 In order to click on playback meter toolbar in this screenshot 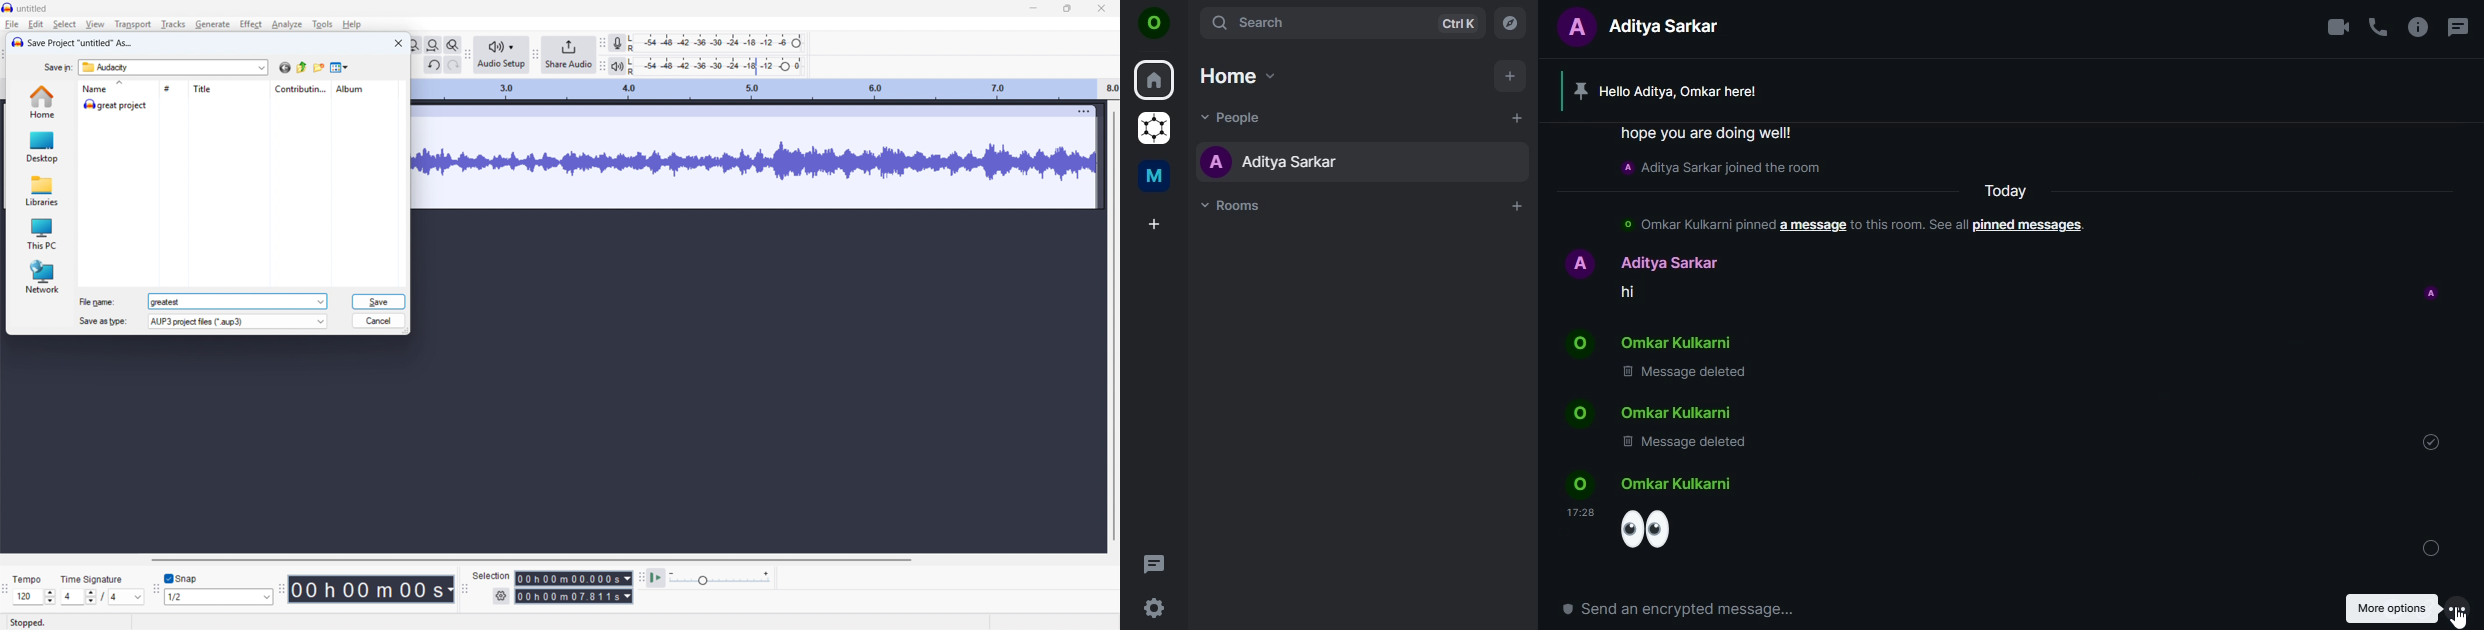, I will do `click(602, 67)`.